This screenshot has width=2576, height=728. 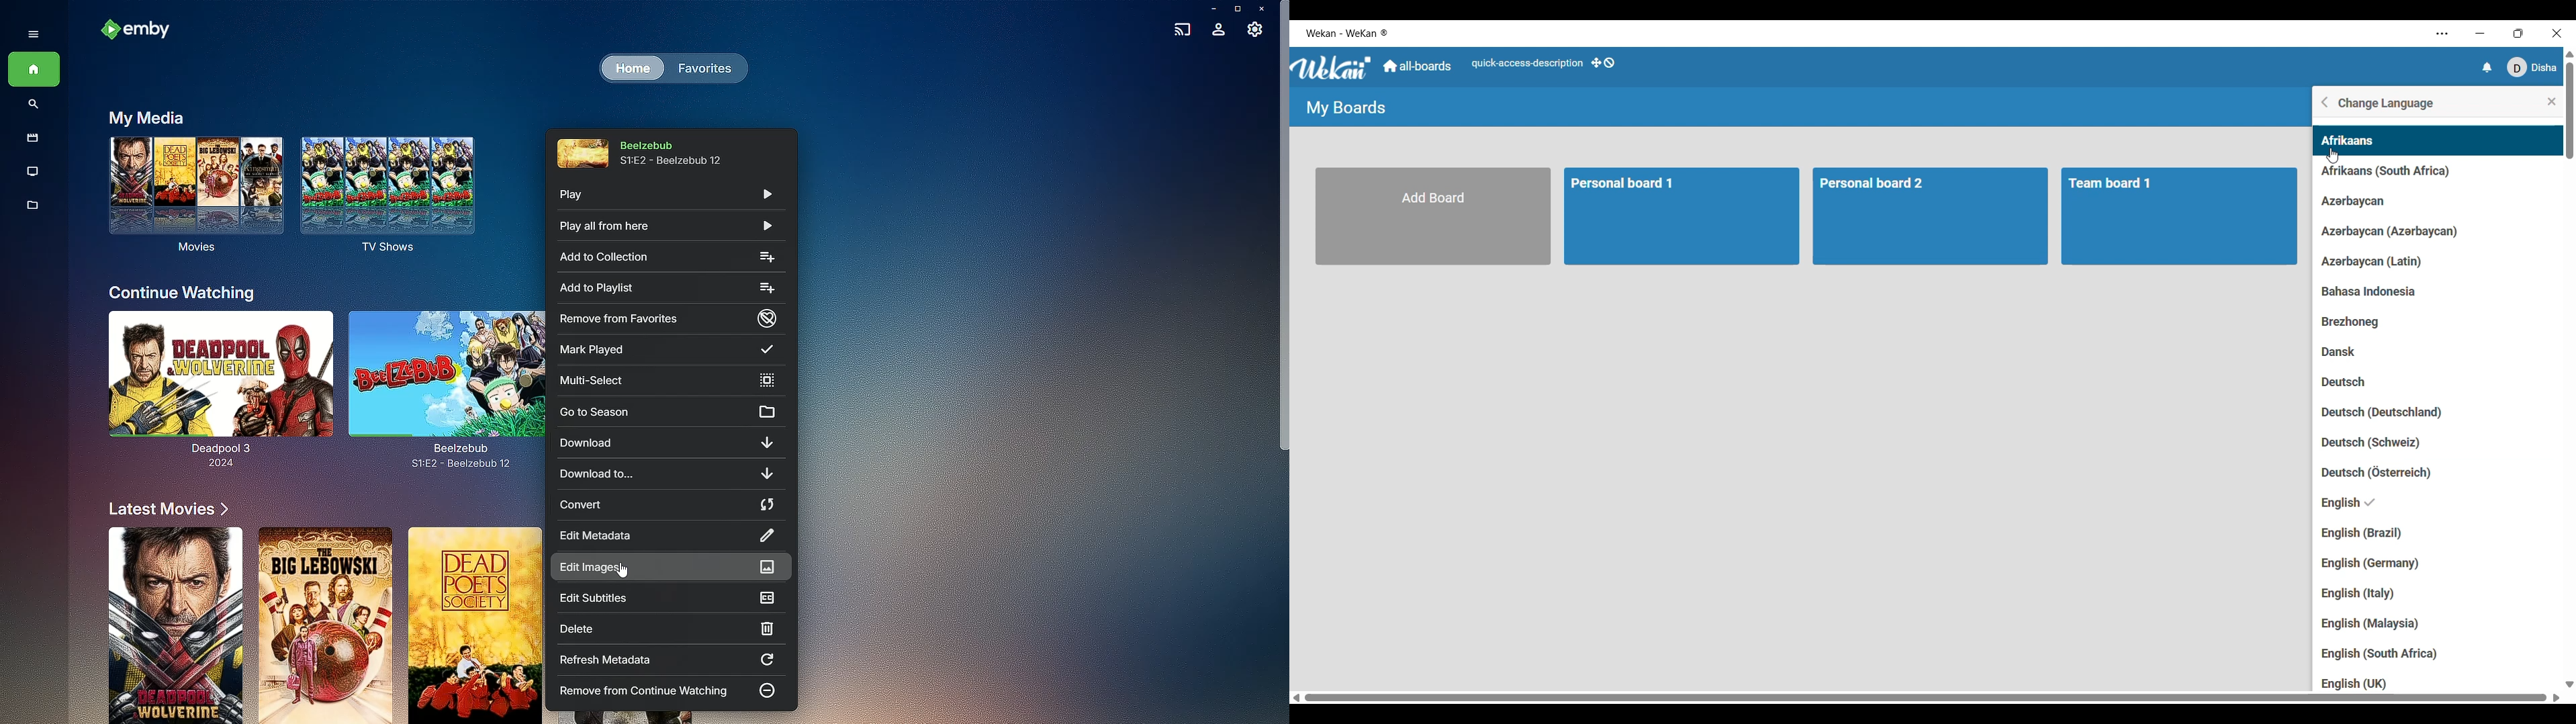 What do you see at coordinates (2374, 263) in the screenshot?
I see `Azarbaycan (Latin)` at bounding box center [2374, 263].